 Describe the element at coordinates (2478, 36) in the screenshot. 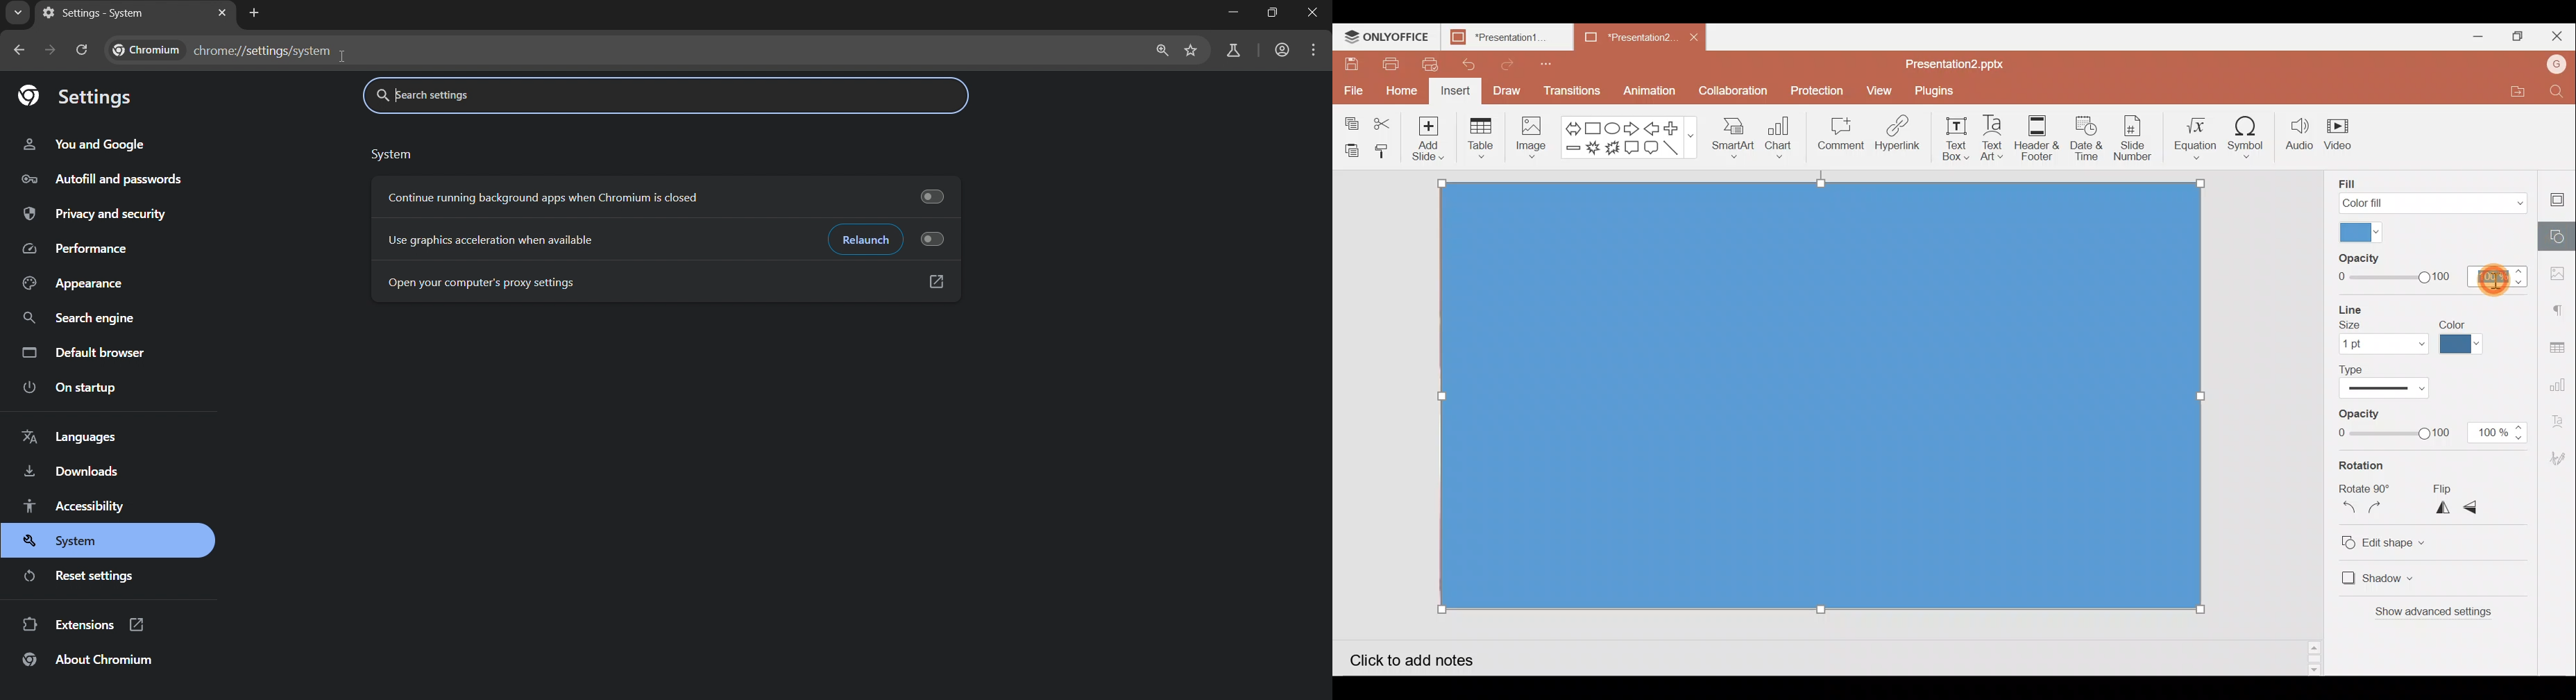

I see `Minimize` at that location.